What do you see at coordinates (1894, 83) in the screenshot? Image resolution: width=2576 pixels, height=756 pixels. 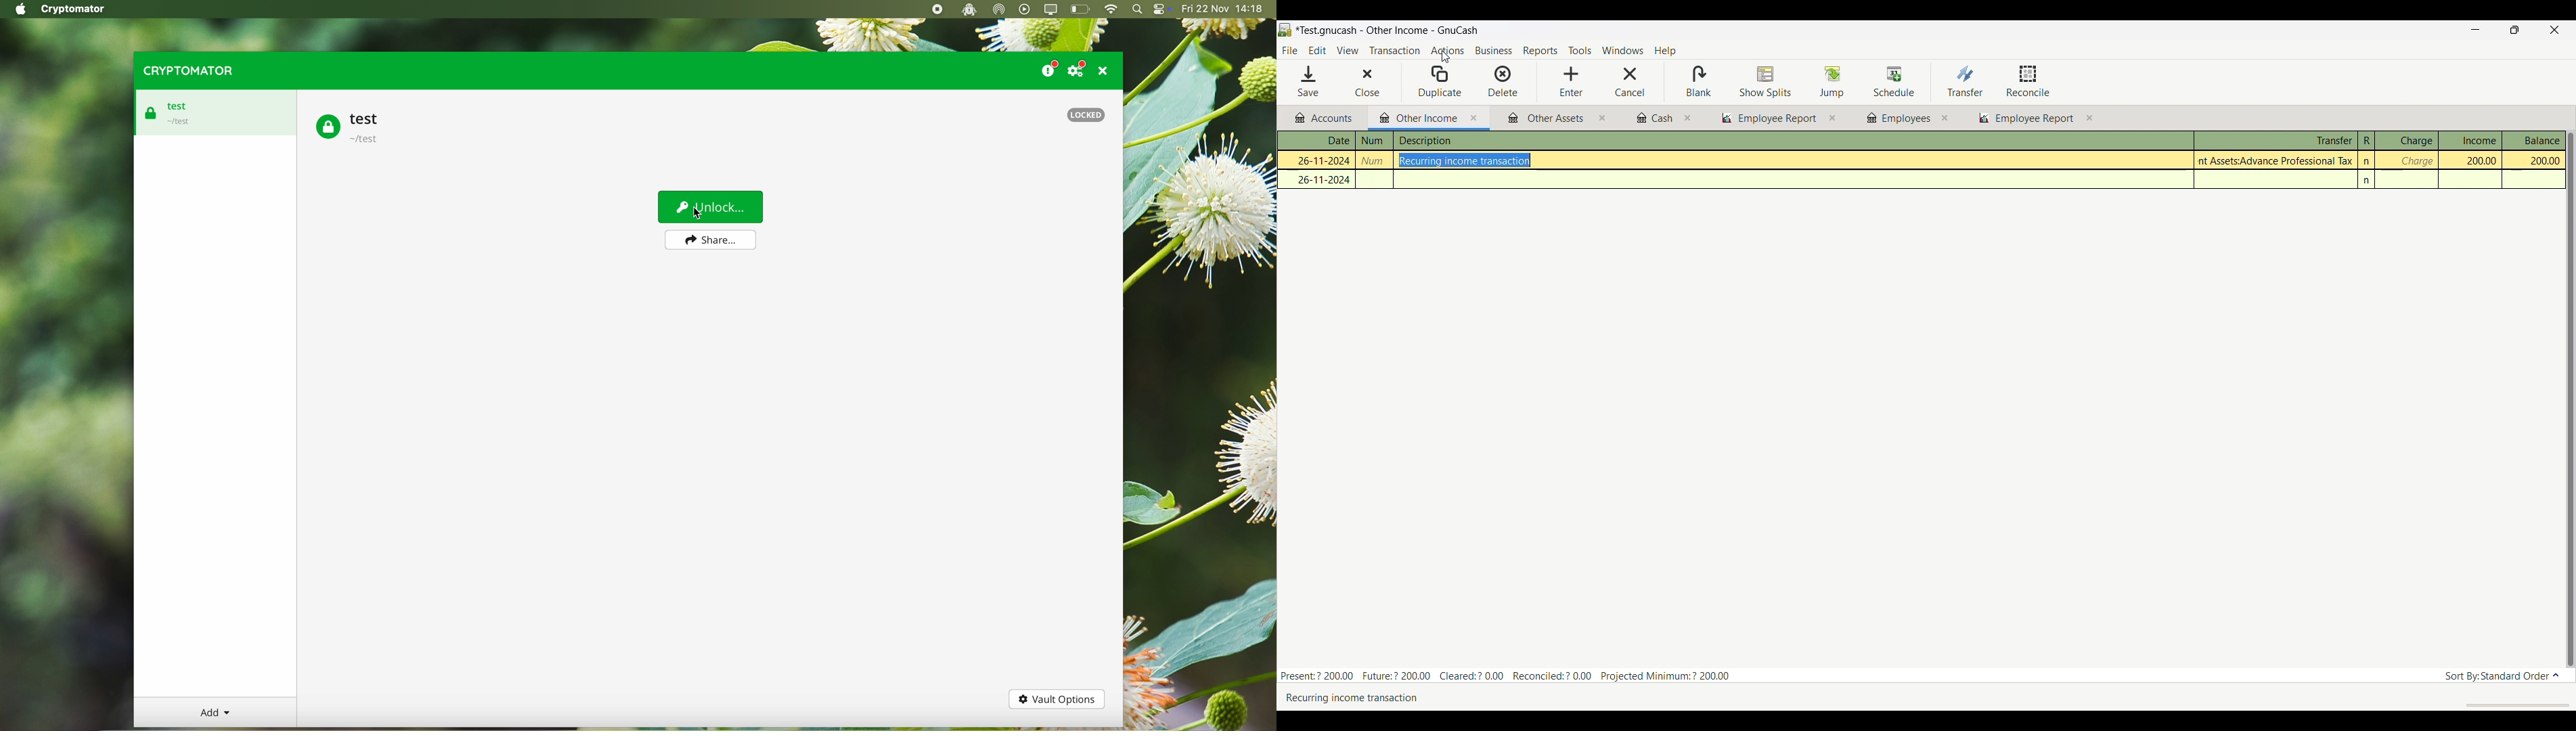 I see `Schedule highlighted after selection by cursor` at bounding box center [1894, 83].